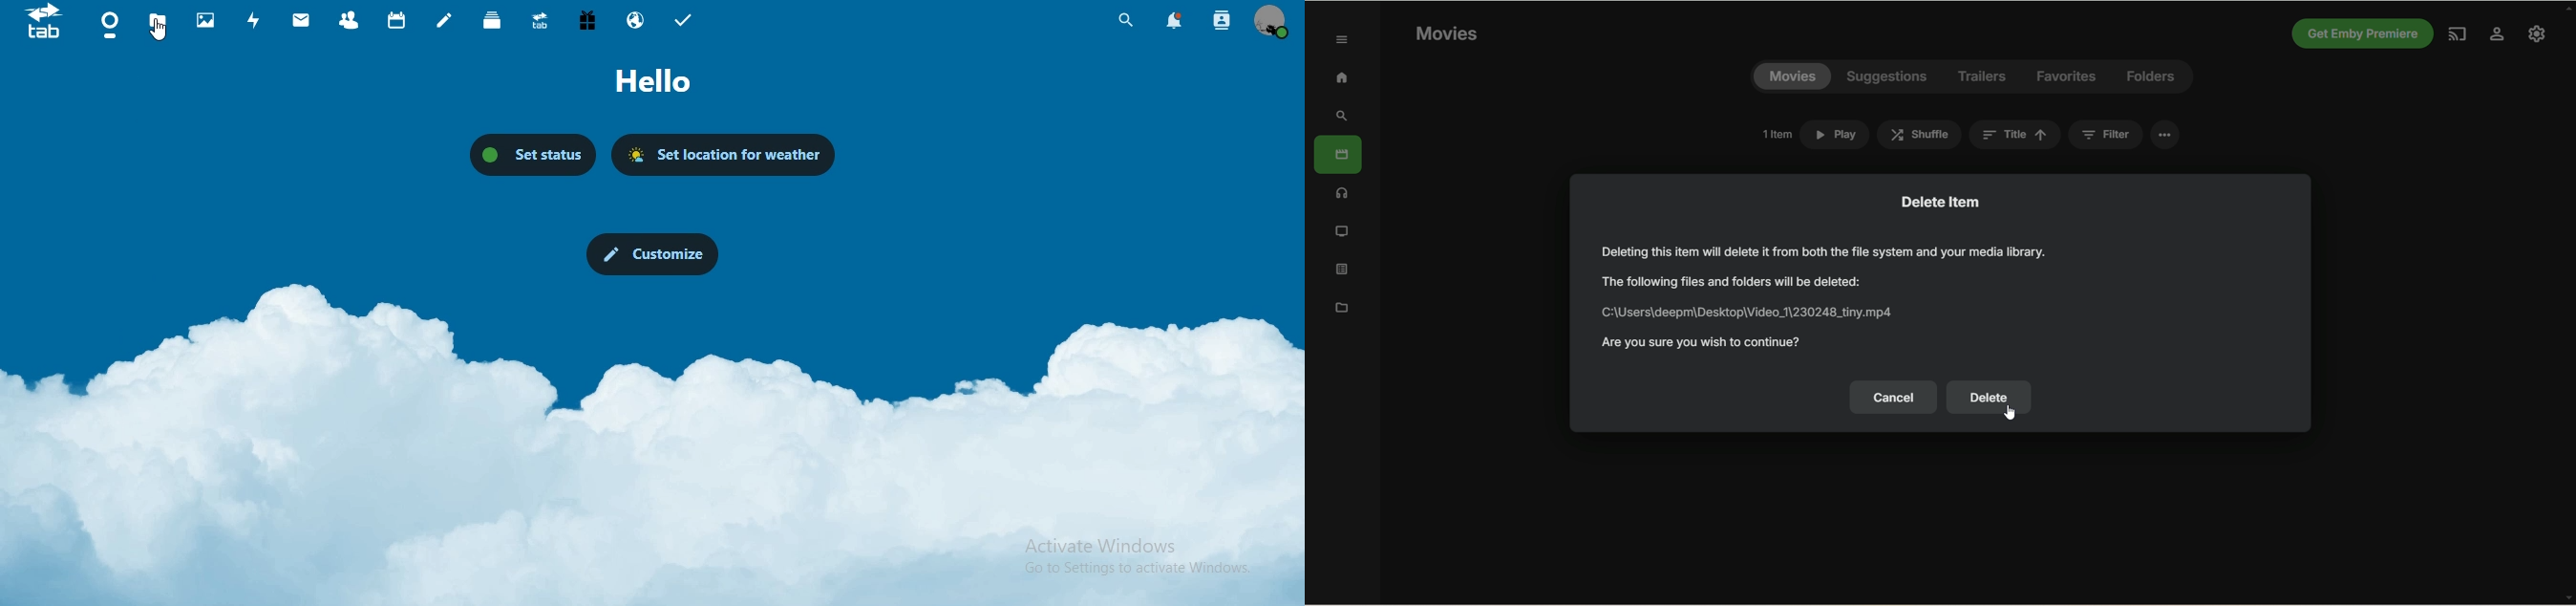  I want to click on playlist, so click(1342, 268).